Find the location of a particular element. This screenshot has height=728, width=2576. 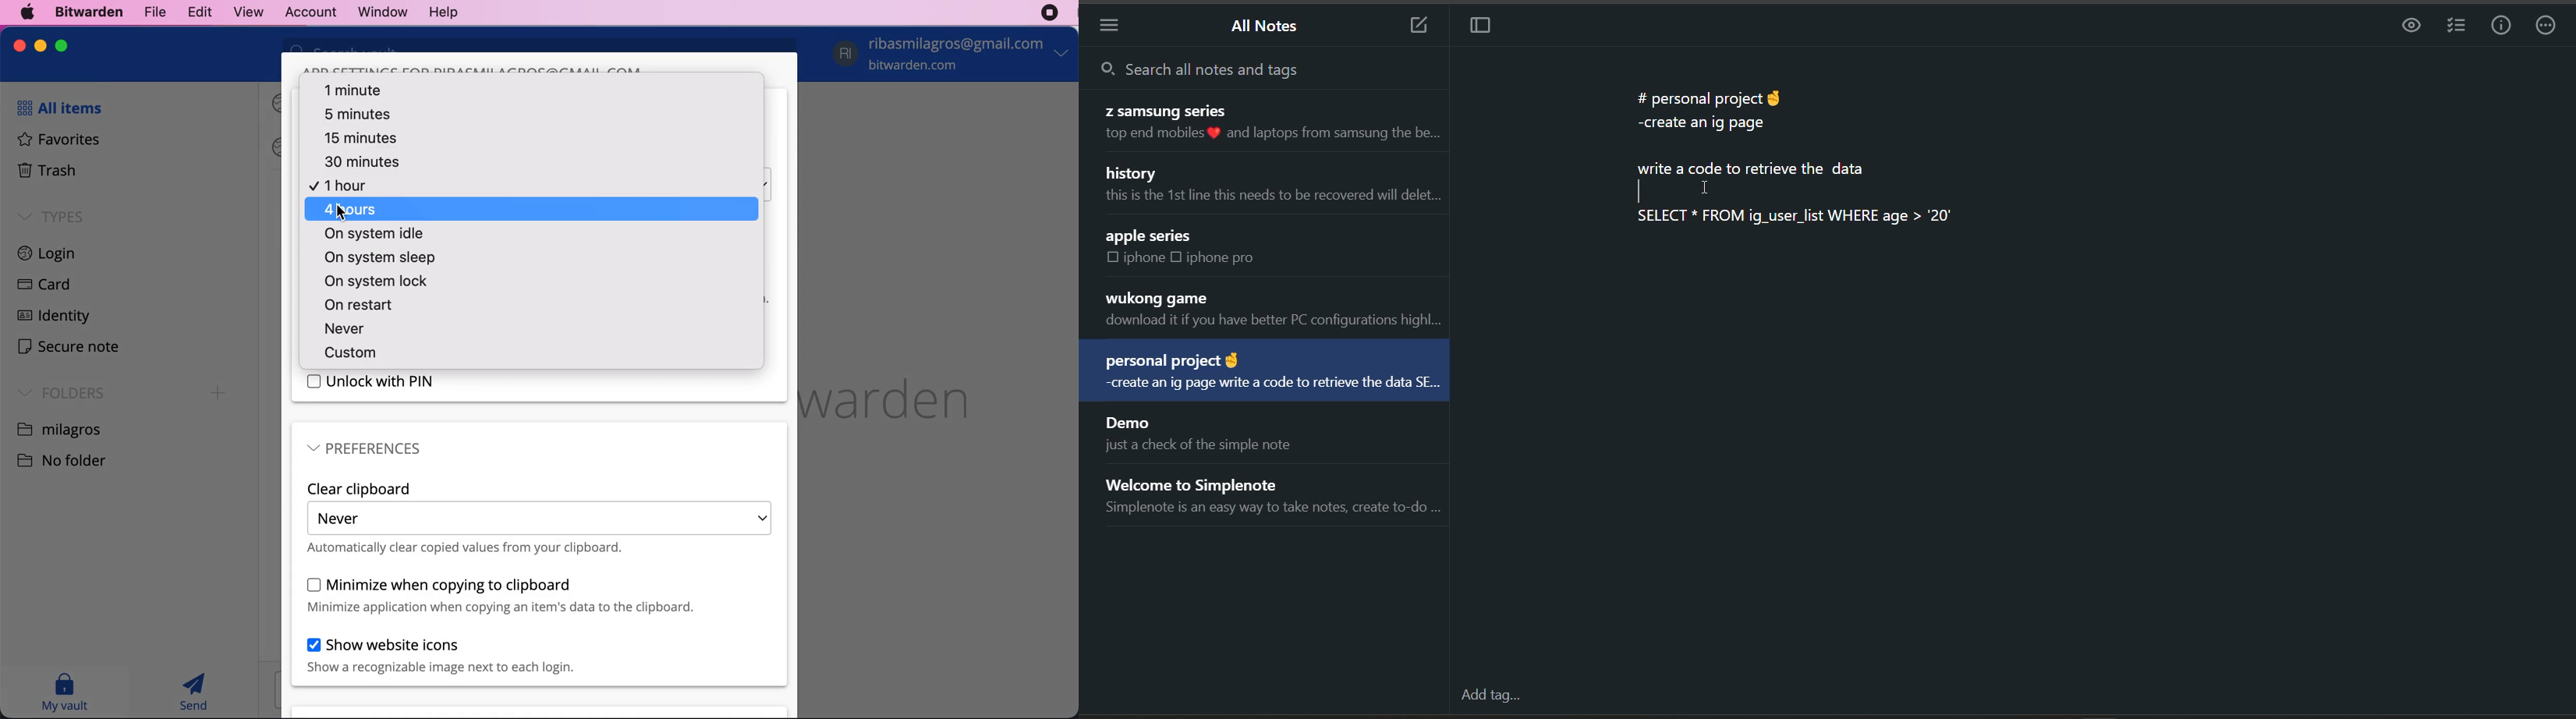

note title  and preview is located at coordinates (1270, 310).